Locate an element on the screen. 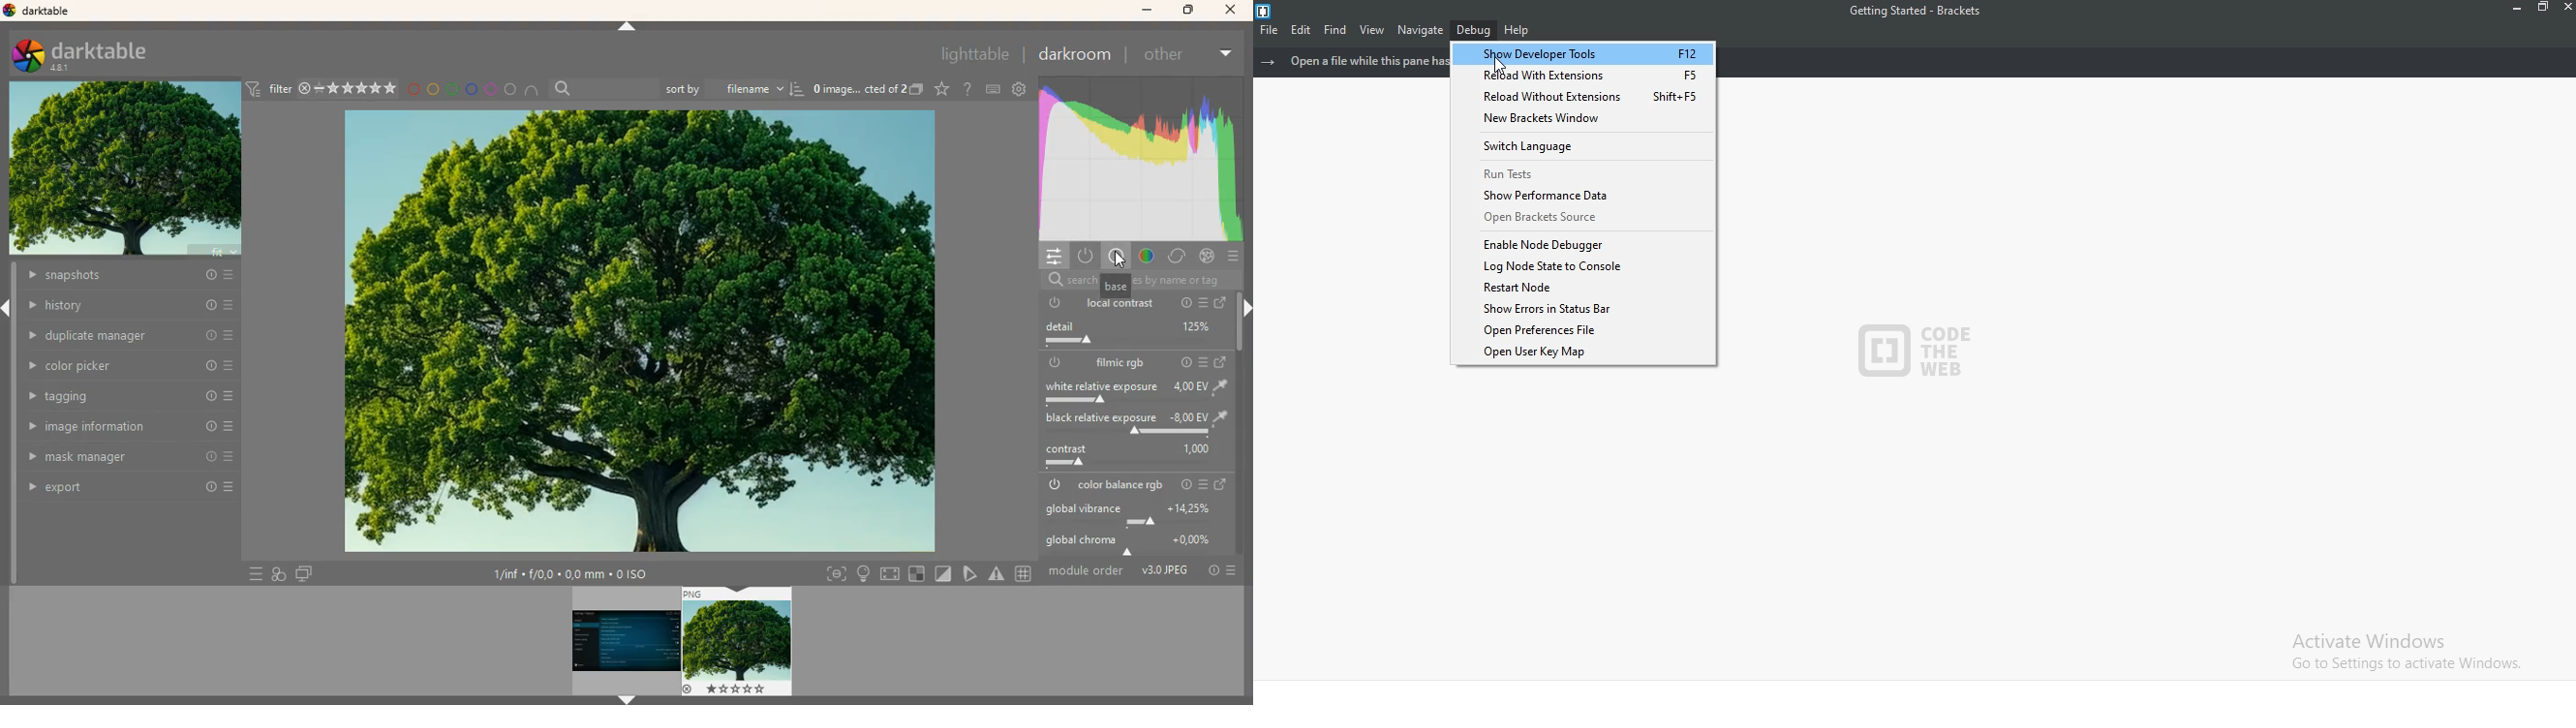 The width and height of the screenshot is (2576, 728). color picker is located at coordinates (131, 365).